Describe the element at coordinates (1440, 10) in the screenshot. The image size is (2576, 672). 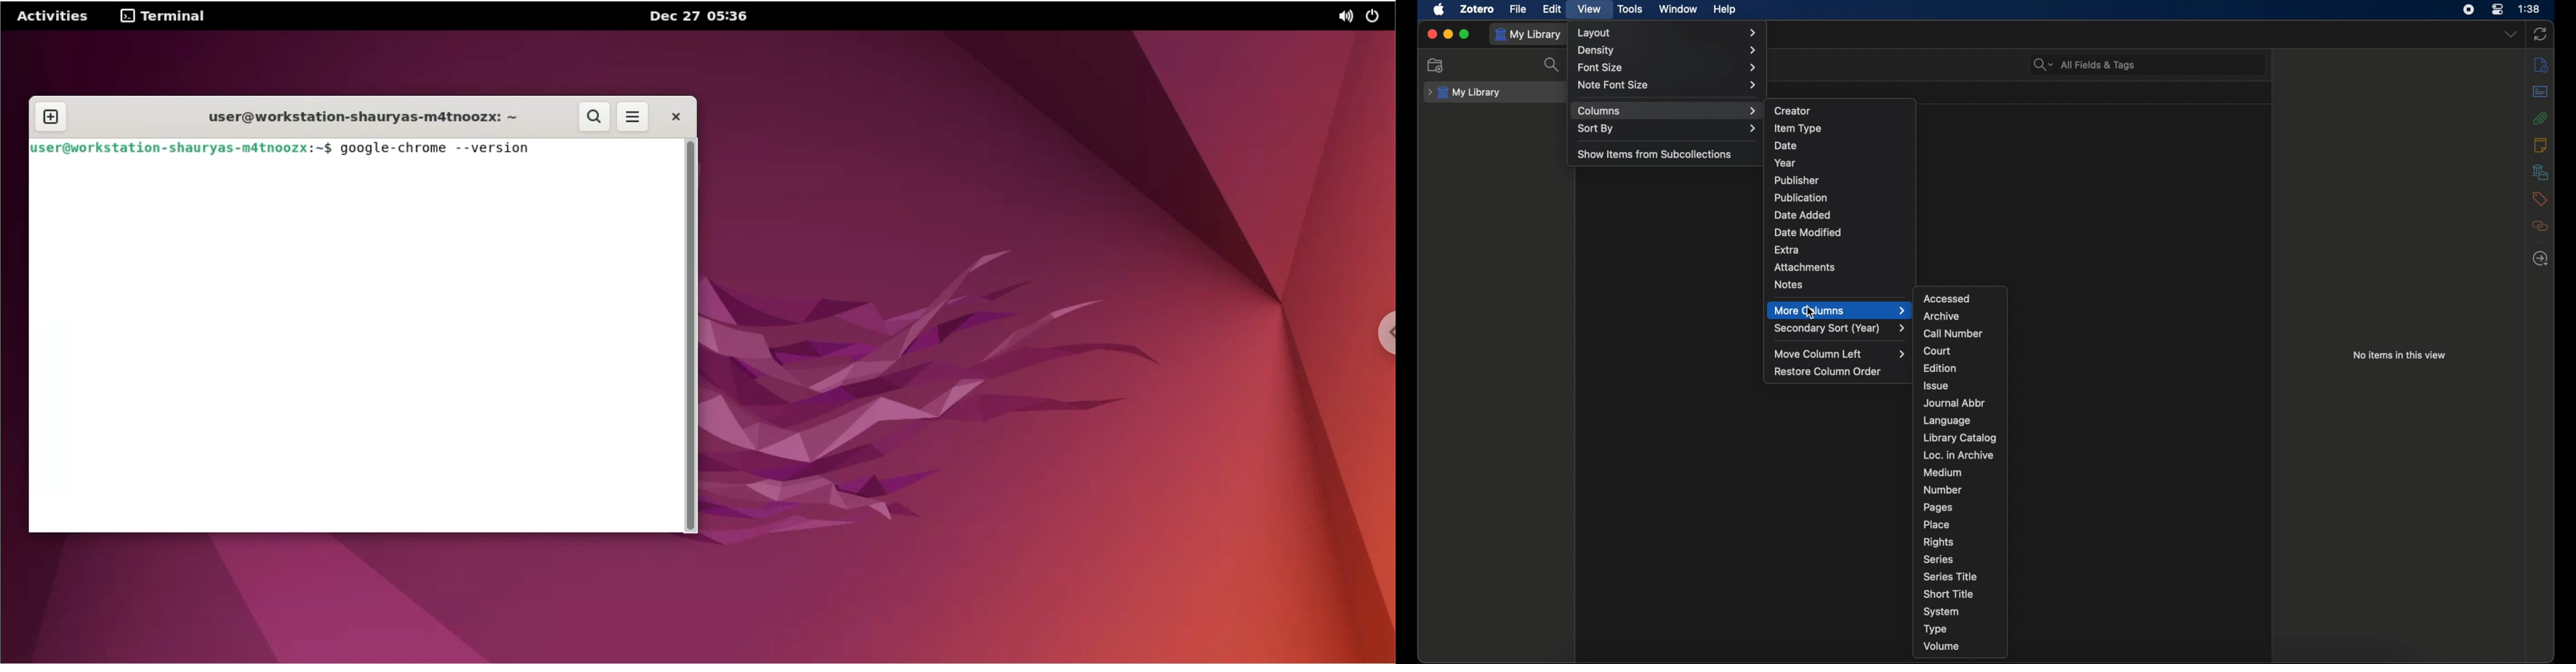
I see `apple icon` at that location.